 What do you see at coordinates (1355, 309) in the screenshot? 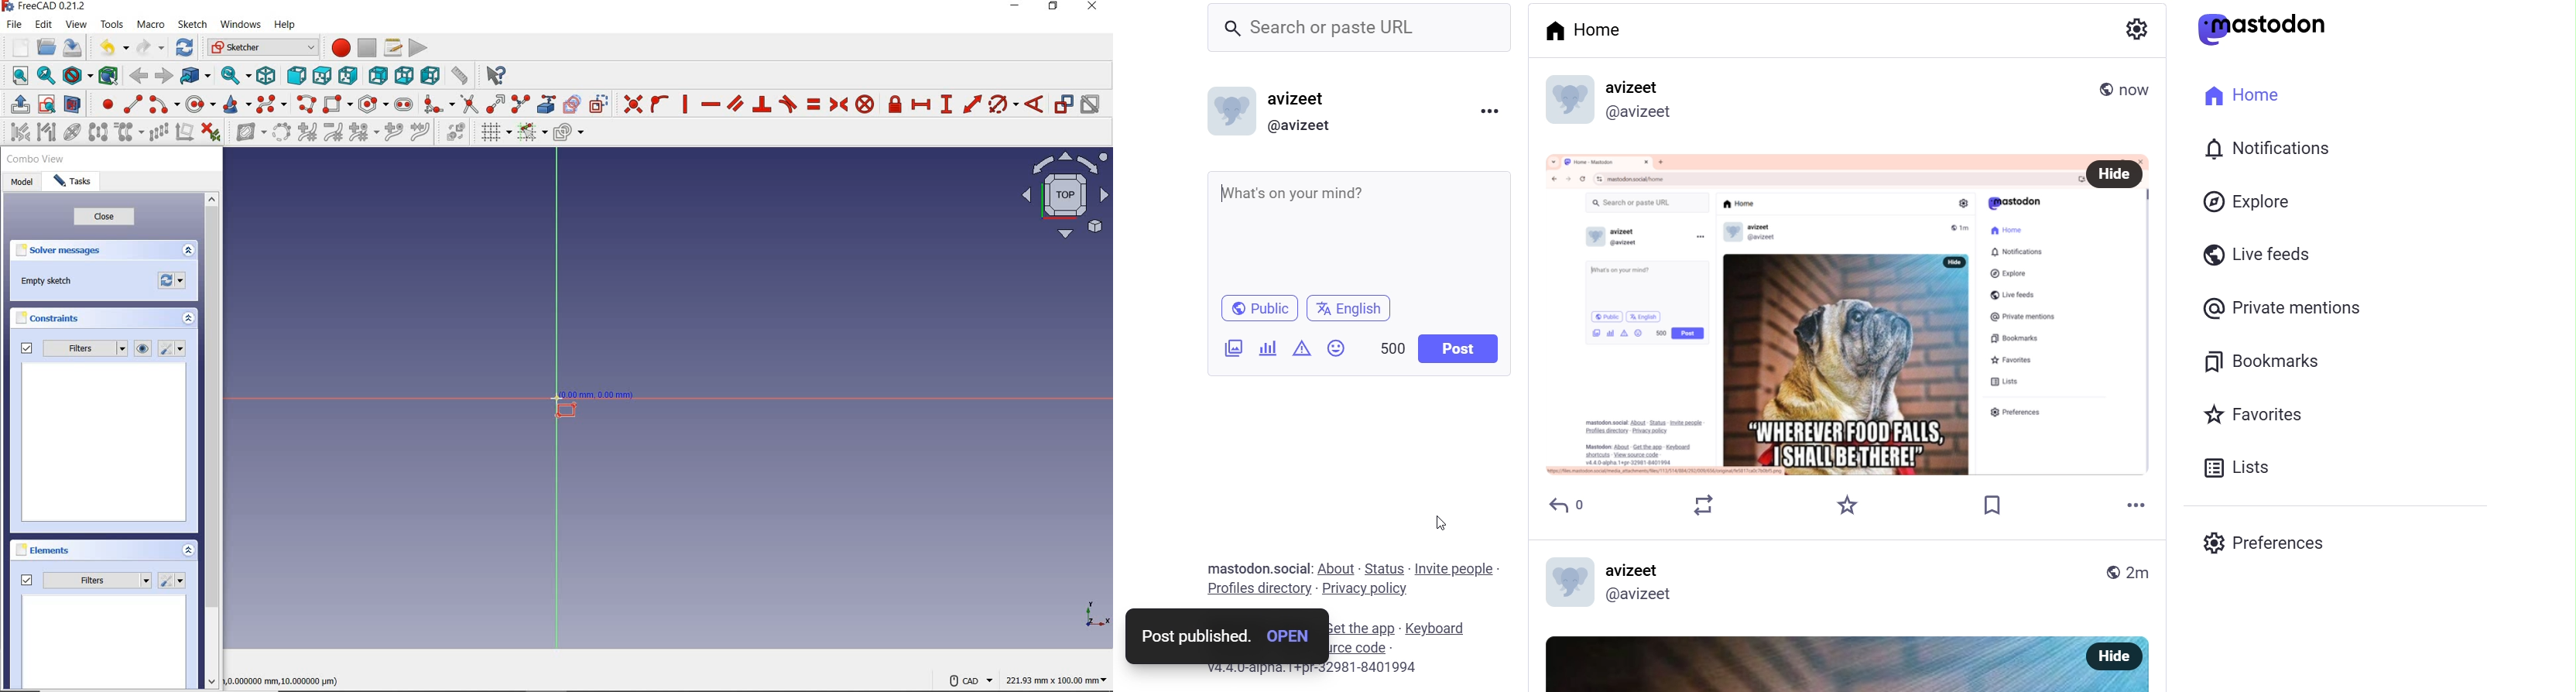
I see `english` at bounding box center [1355, 309].